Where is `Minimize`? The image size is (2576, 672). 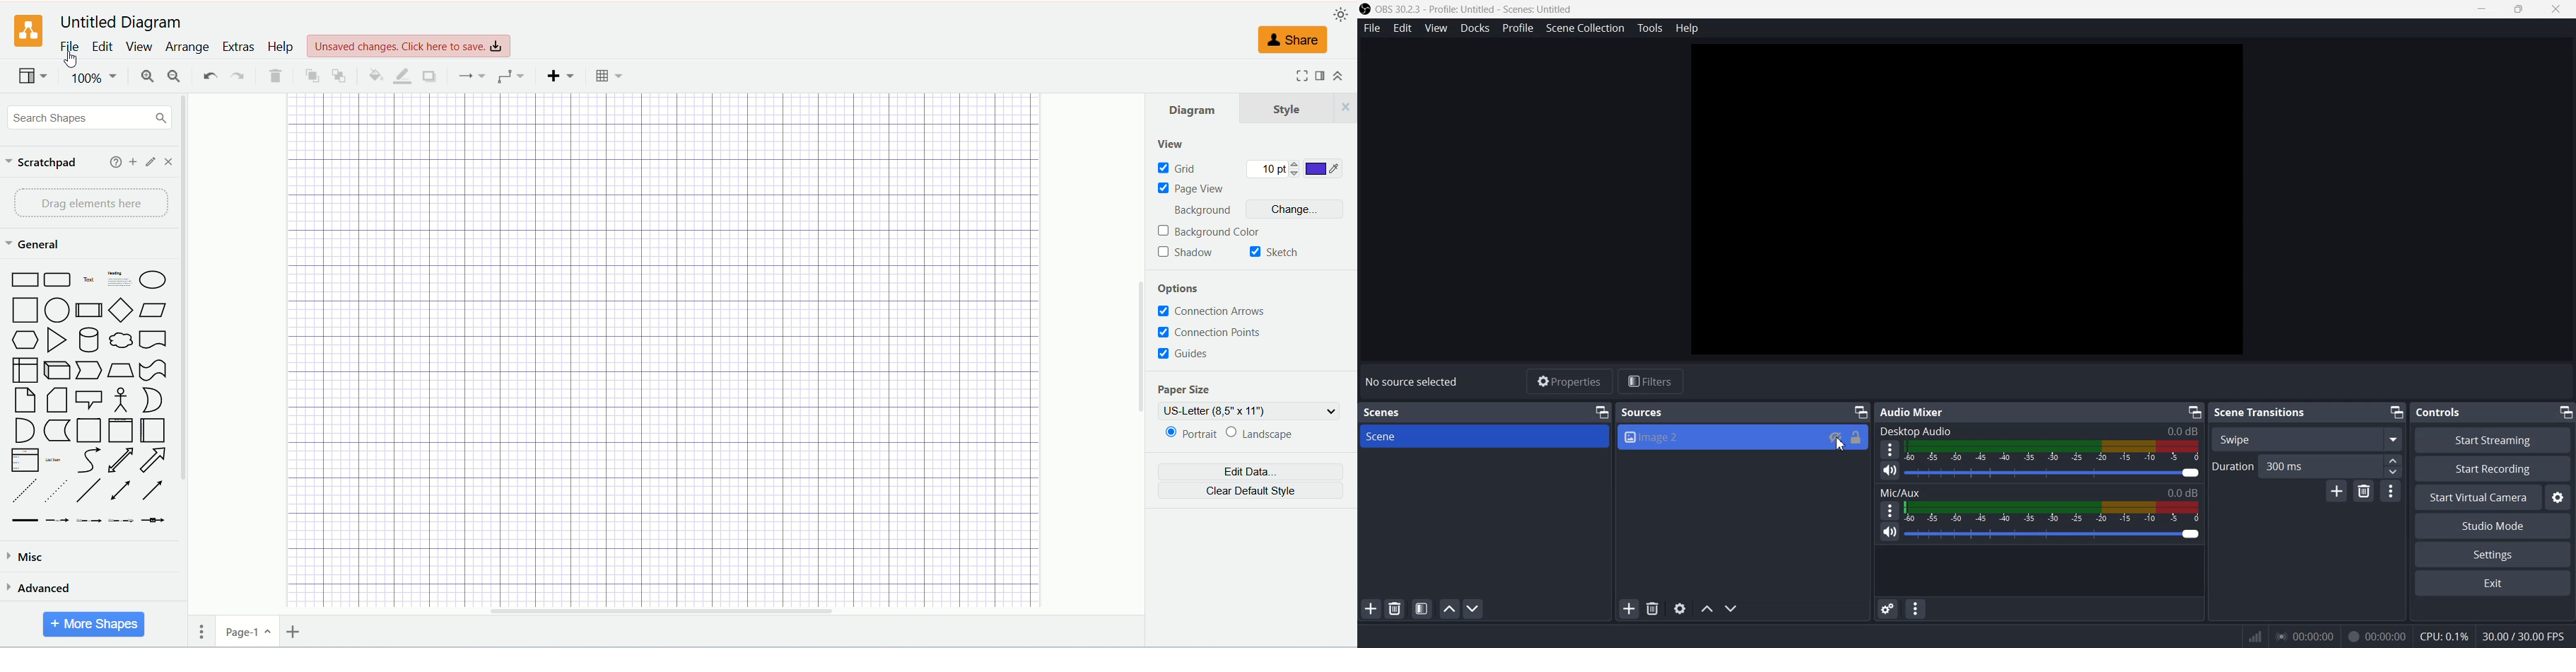 Minimize is located at coordinates (1861, 411).